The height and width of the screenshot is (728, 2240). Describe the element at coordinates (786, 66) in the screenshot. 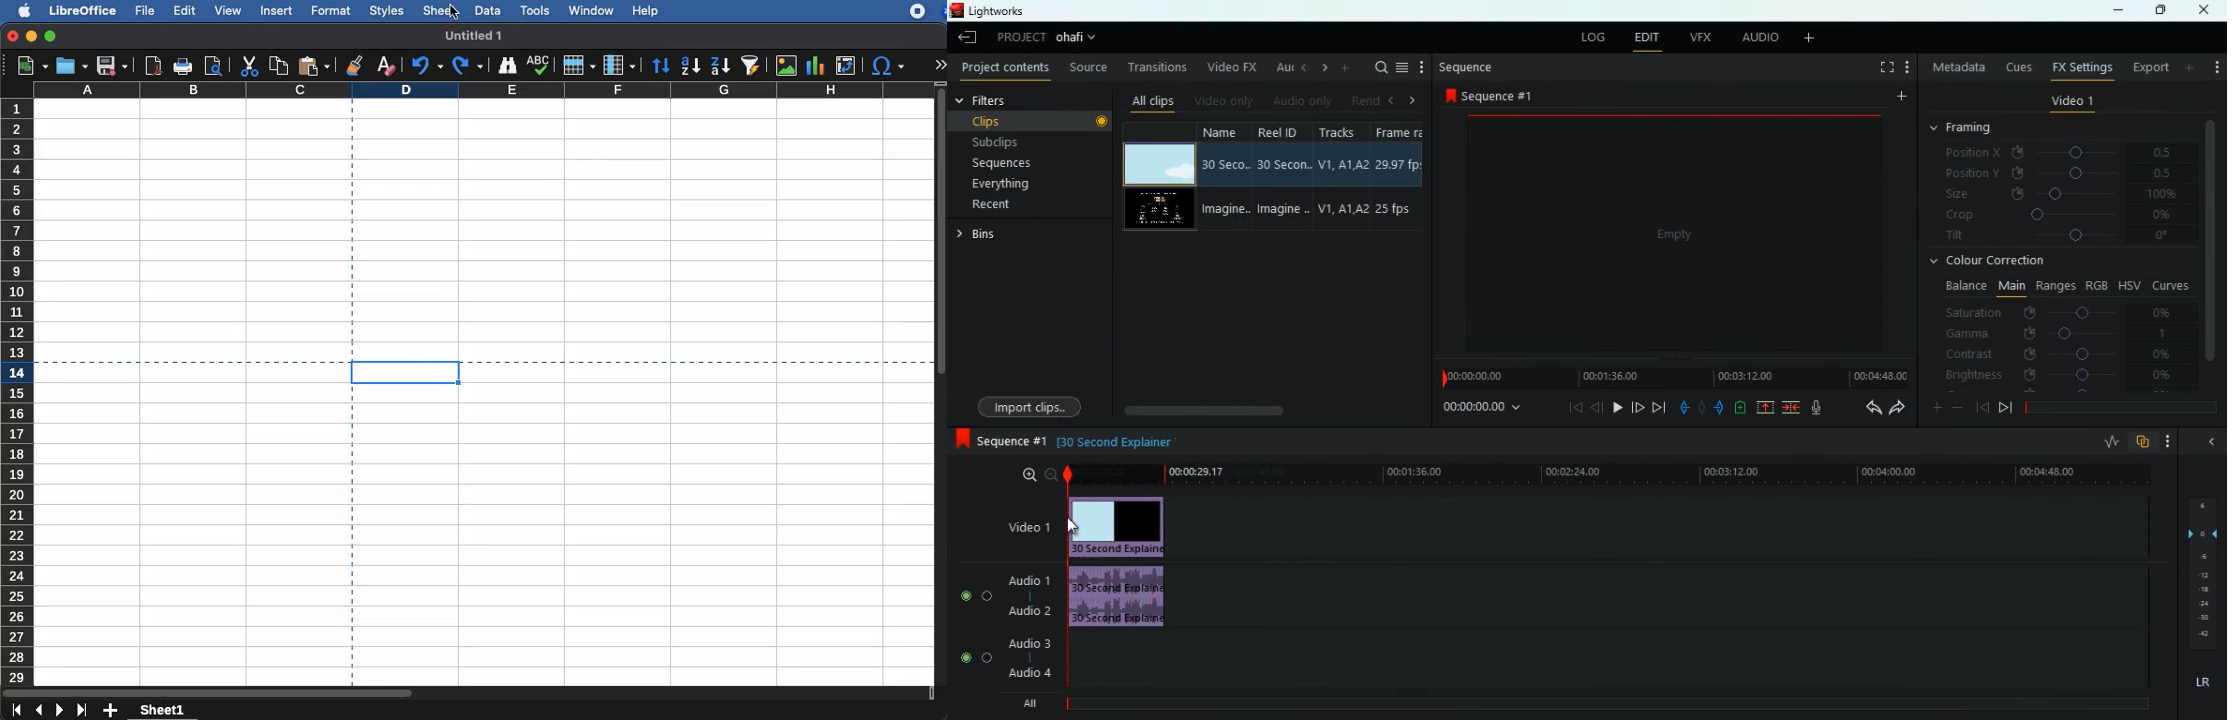

I see `image` at that location.